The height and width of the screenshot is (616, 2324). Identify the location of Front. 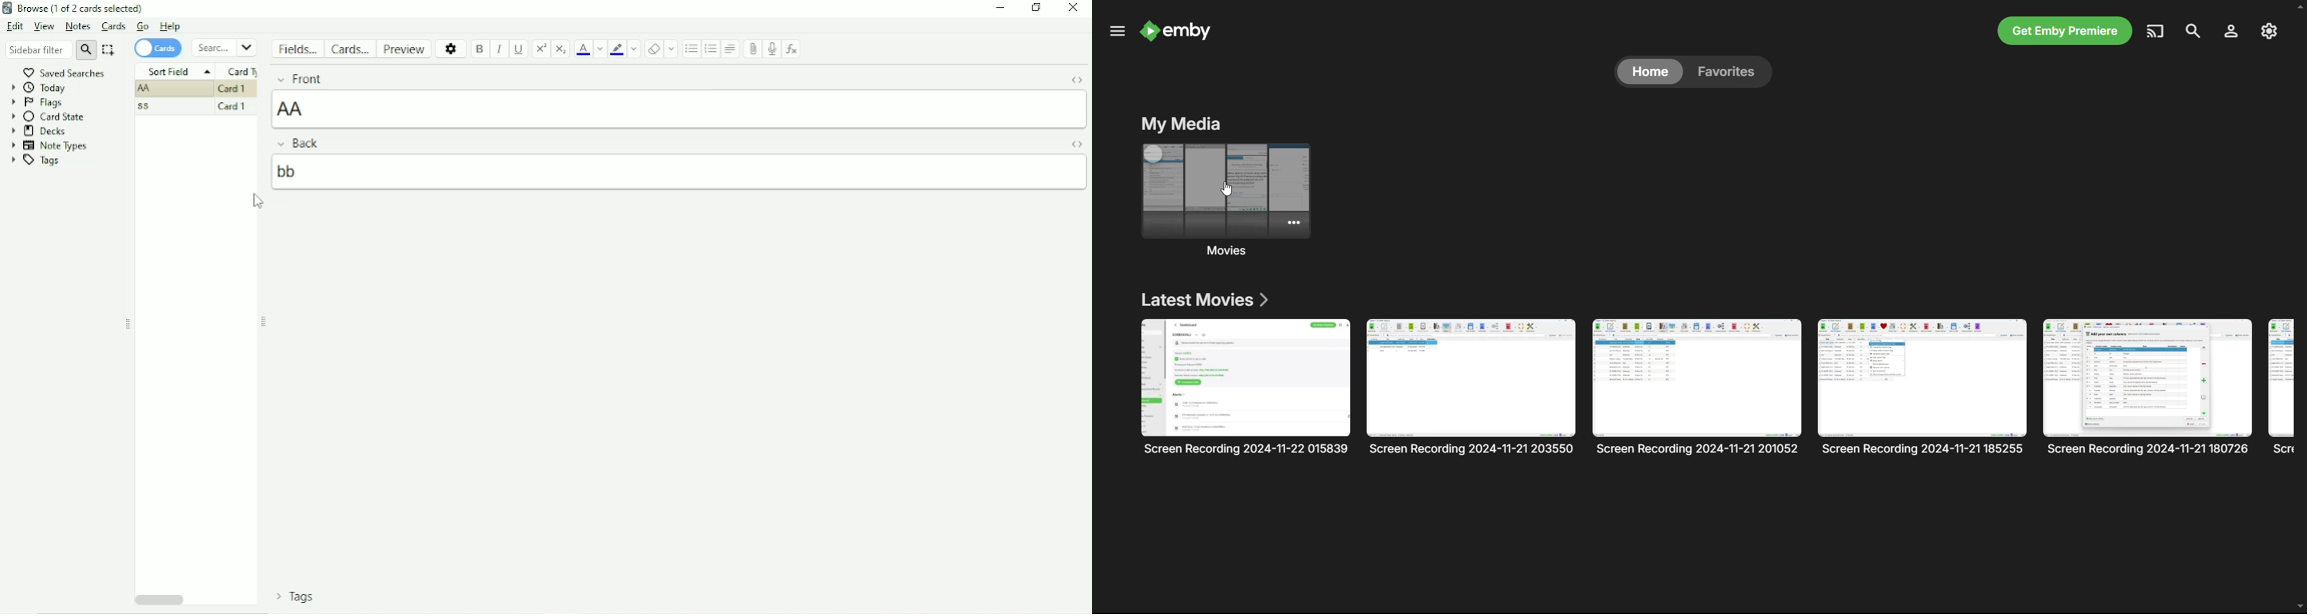
(303, 78).